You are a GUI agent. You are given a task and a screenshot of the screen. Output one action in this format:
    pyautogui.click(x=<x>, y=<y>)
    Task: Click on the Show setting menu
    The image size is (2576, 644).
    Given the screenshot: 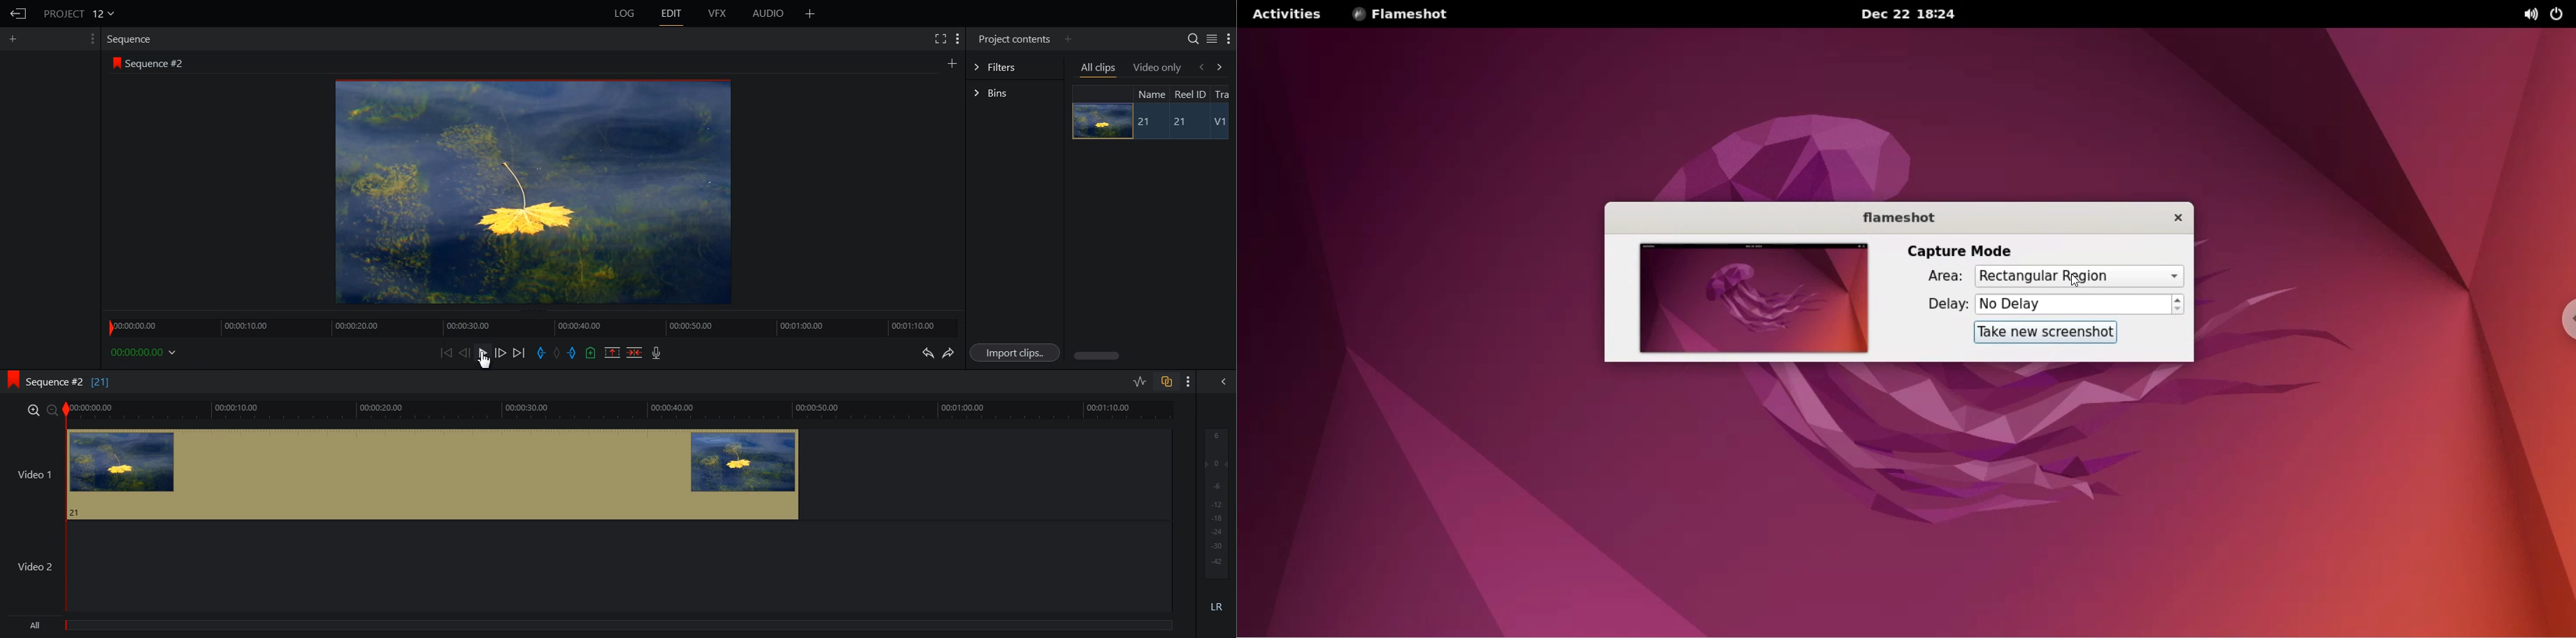 What is the action you would take?
    pyautogui.click(x=1189, y=382)
    